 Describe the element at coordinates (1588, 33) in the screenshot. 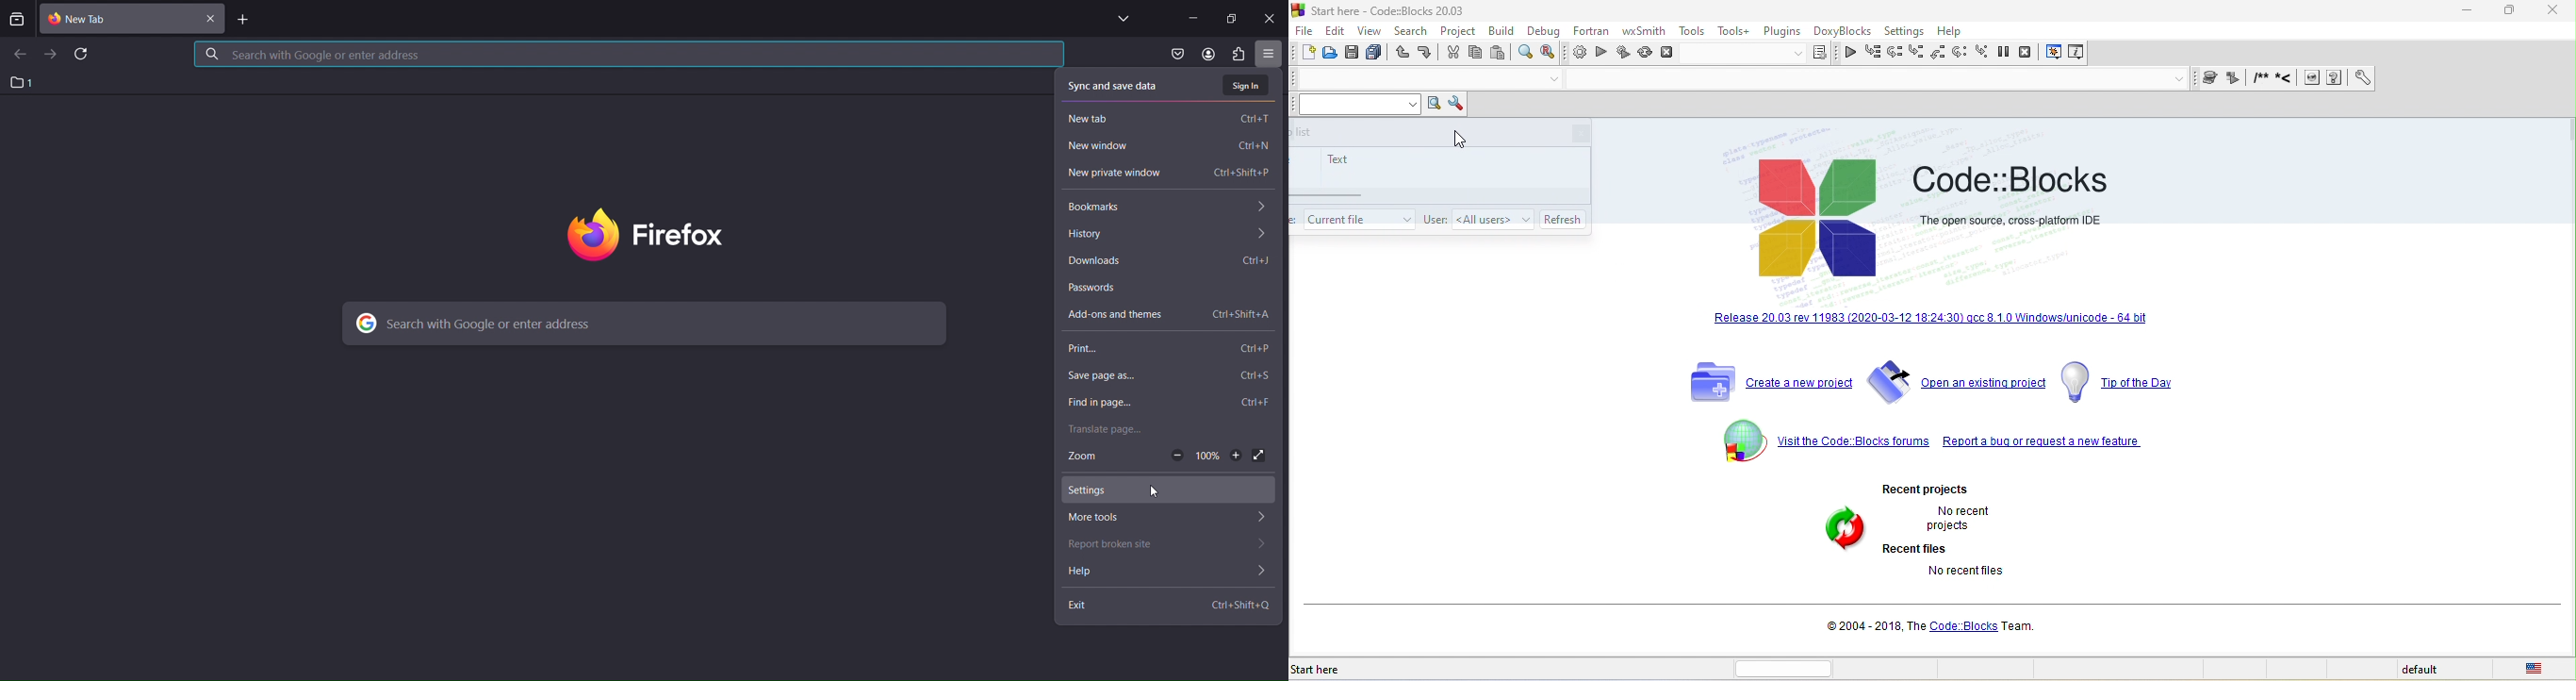

I see `fortan` at that location.